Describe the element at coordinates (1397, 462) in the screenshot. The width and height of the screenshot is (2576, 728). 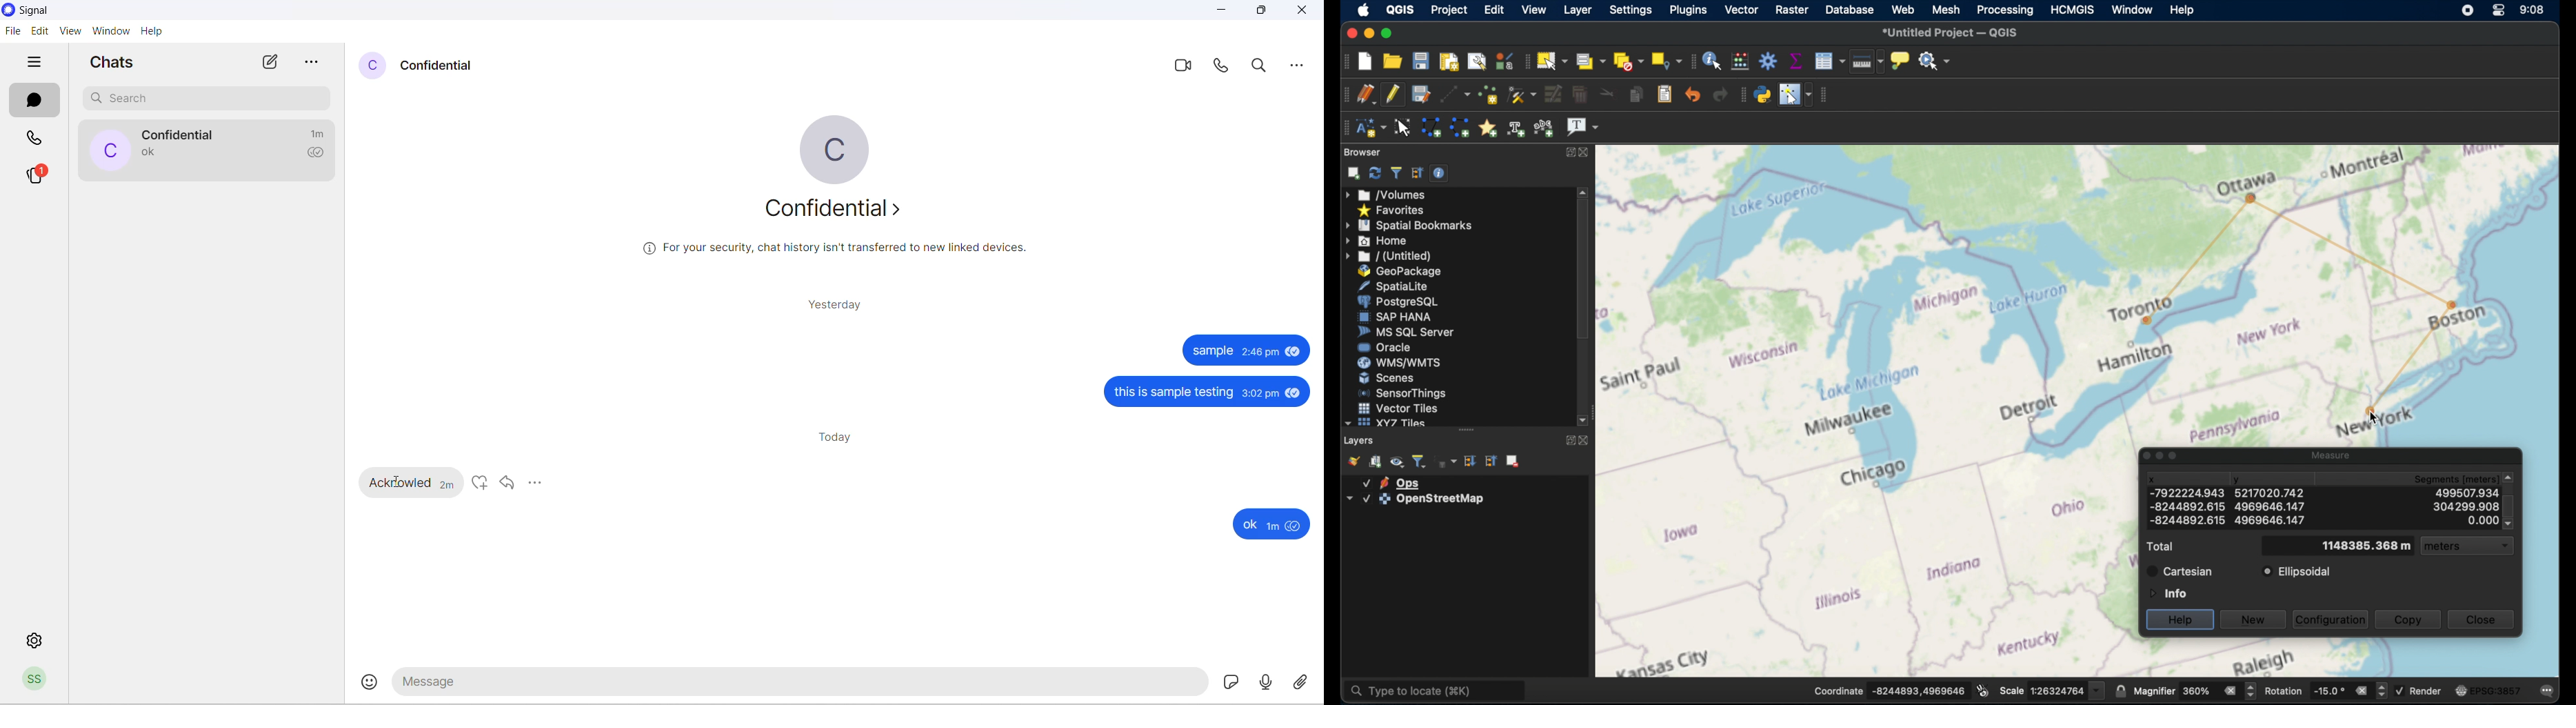
I see `manage map themes` at that location.